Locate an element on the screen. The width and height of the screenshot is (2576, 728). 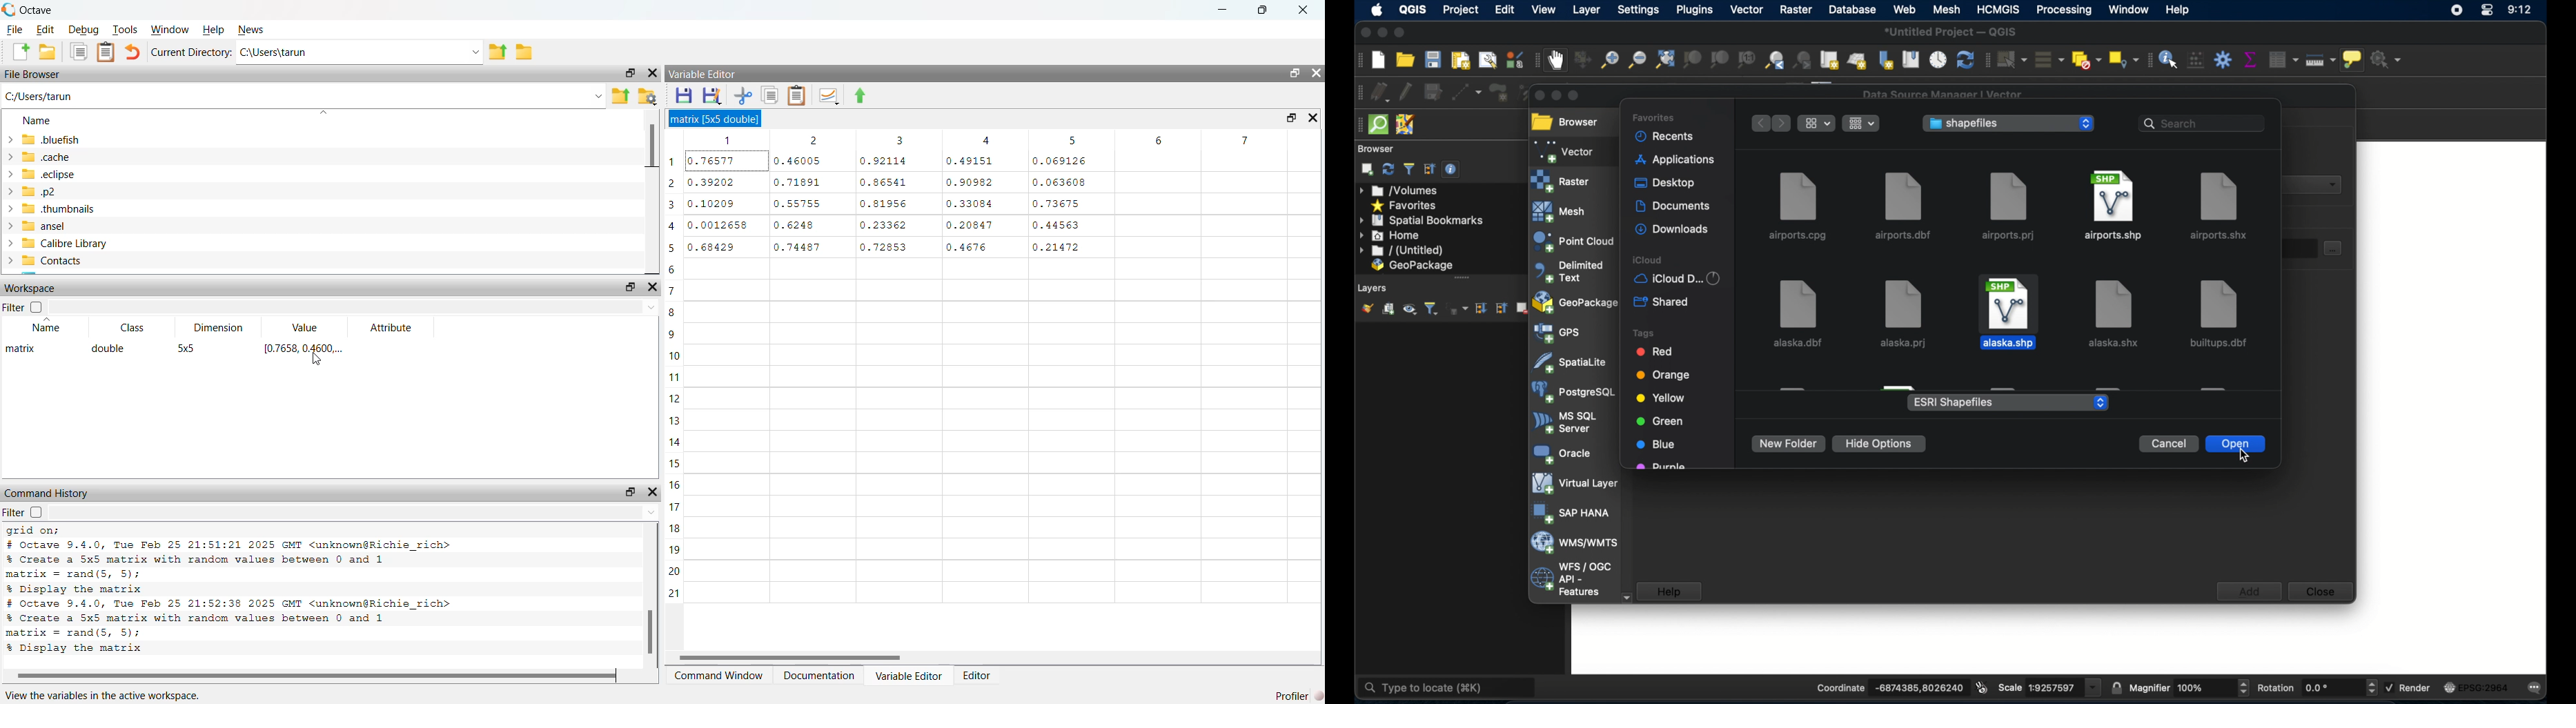
plugins is located at coordinates (1694, 9).